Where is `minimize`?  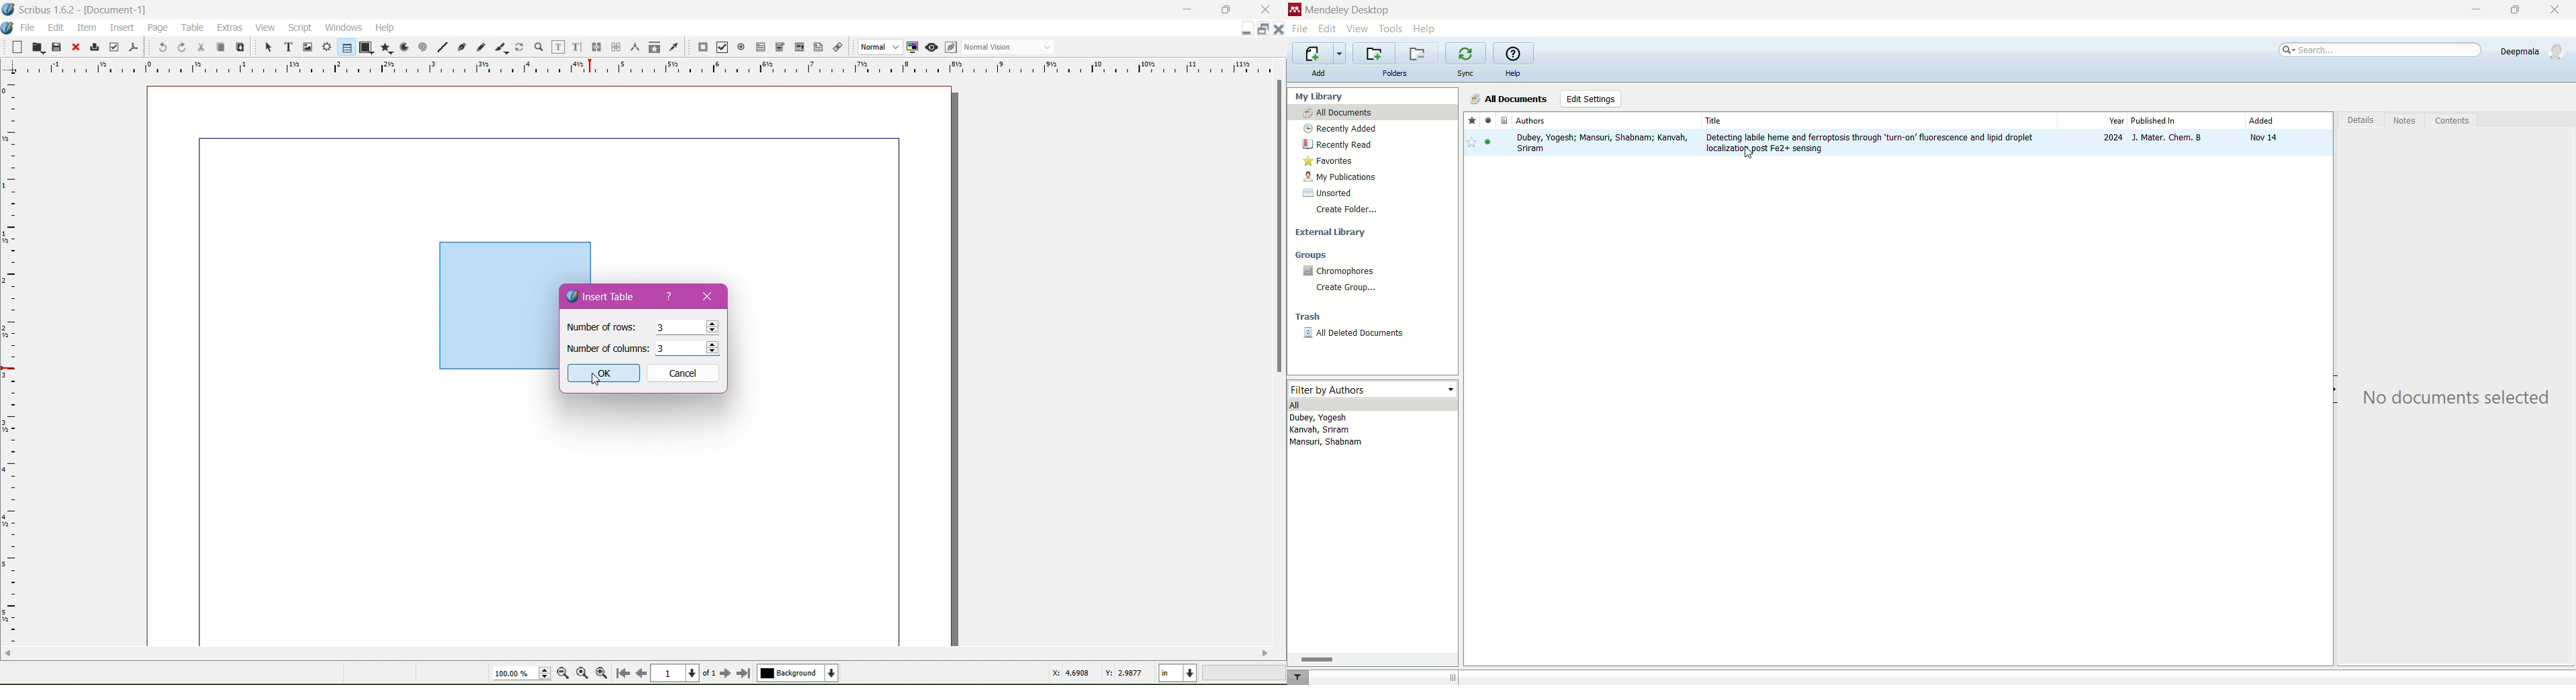 minimize is located at coordinates (2473, 11).